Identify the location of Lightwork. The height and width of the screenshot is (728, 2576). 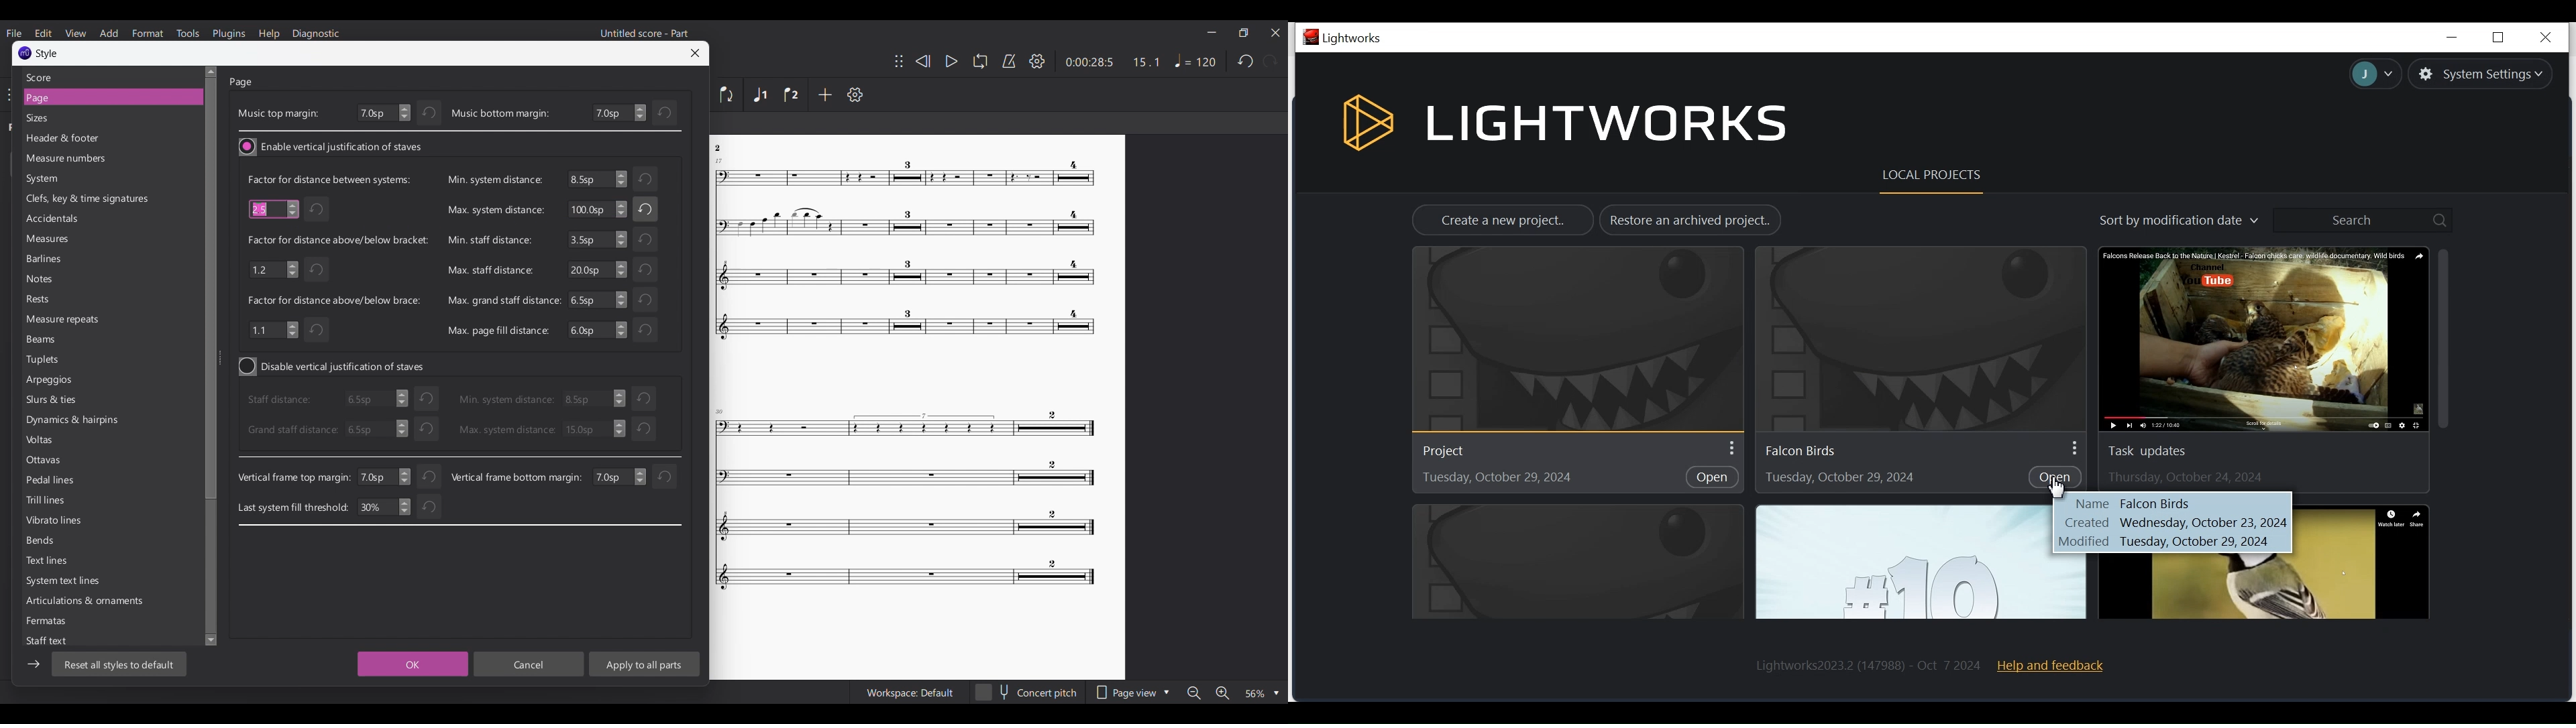
(1868, 664).